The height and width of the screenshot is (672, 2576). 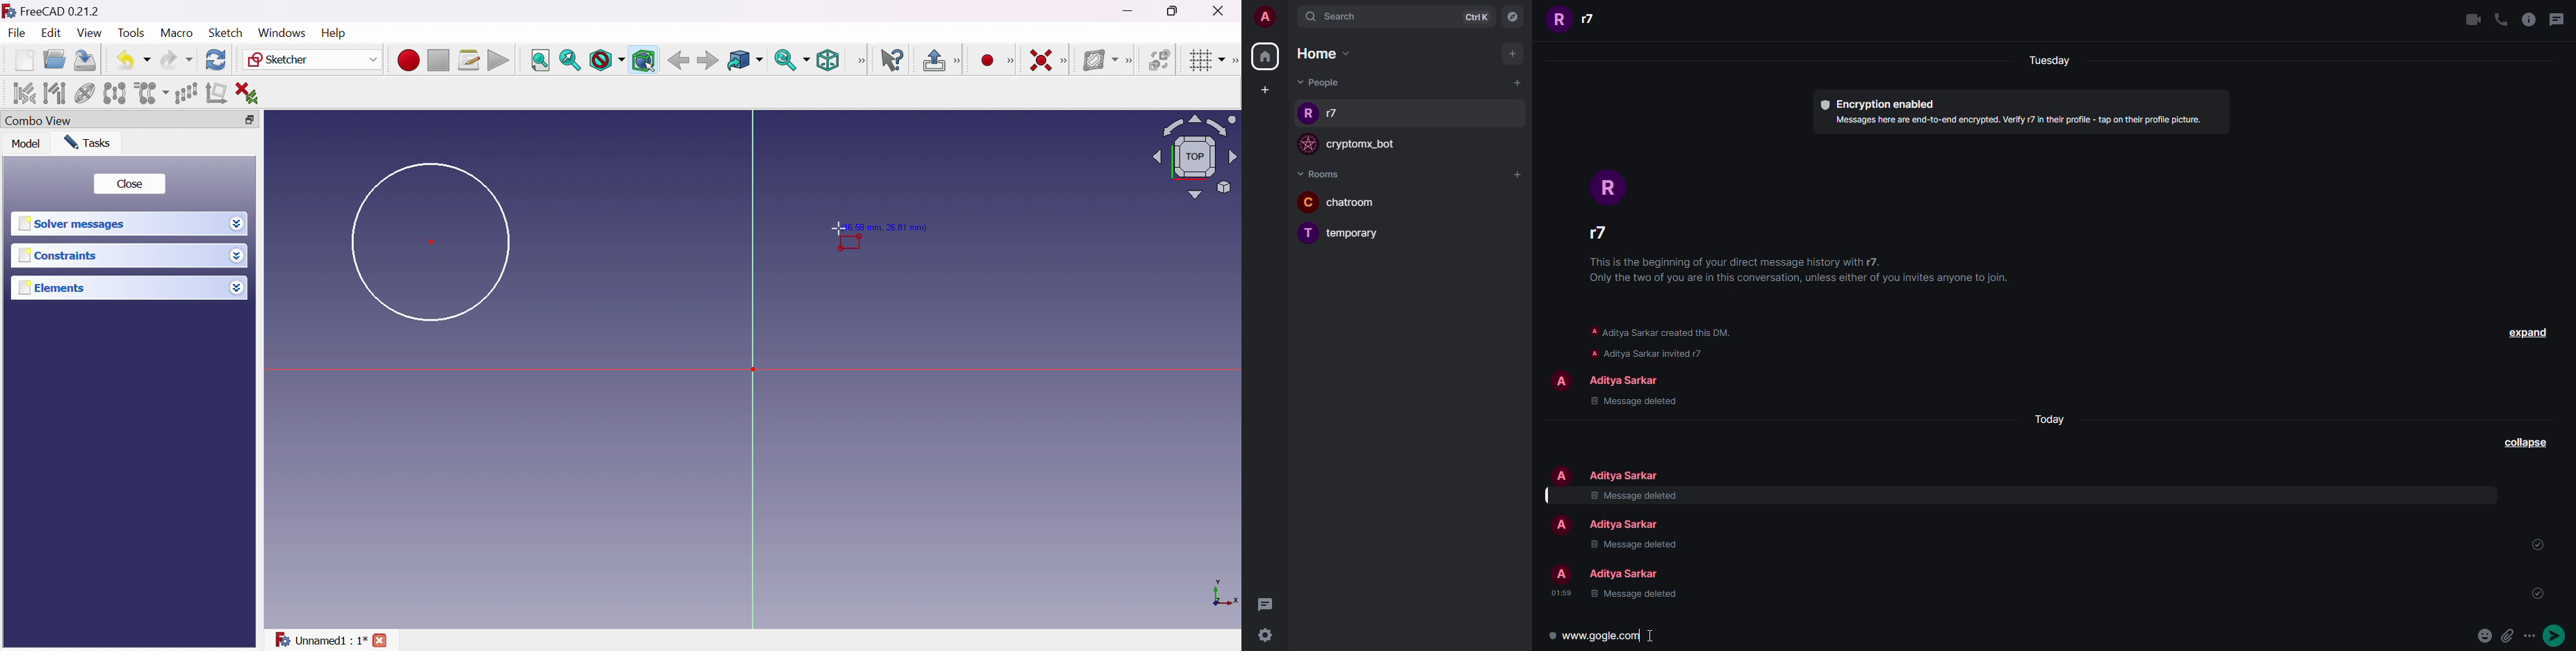 What do you see at coordinates (744, 61) in the screenshot?
I see `Go to linked object` at bounding box center [744, 61].